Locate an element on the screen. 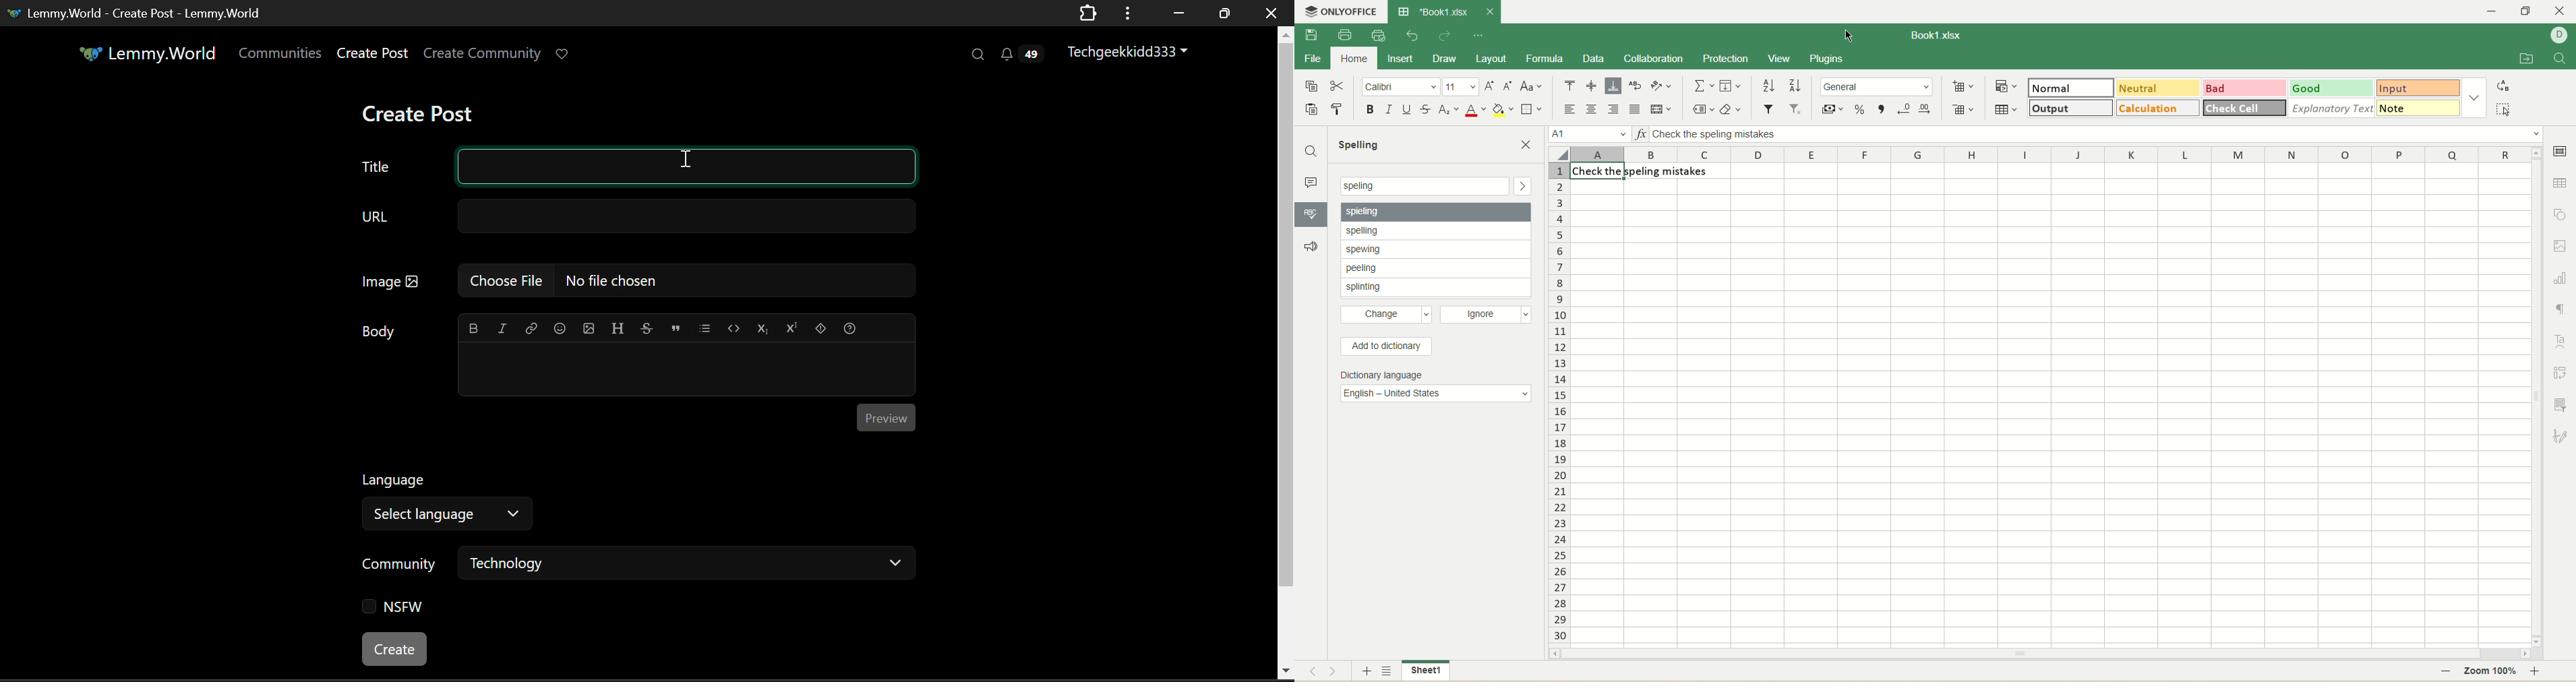  align bottom is located at coordinates (1614, 86).